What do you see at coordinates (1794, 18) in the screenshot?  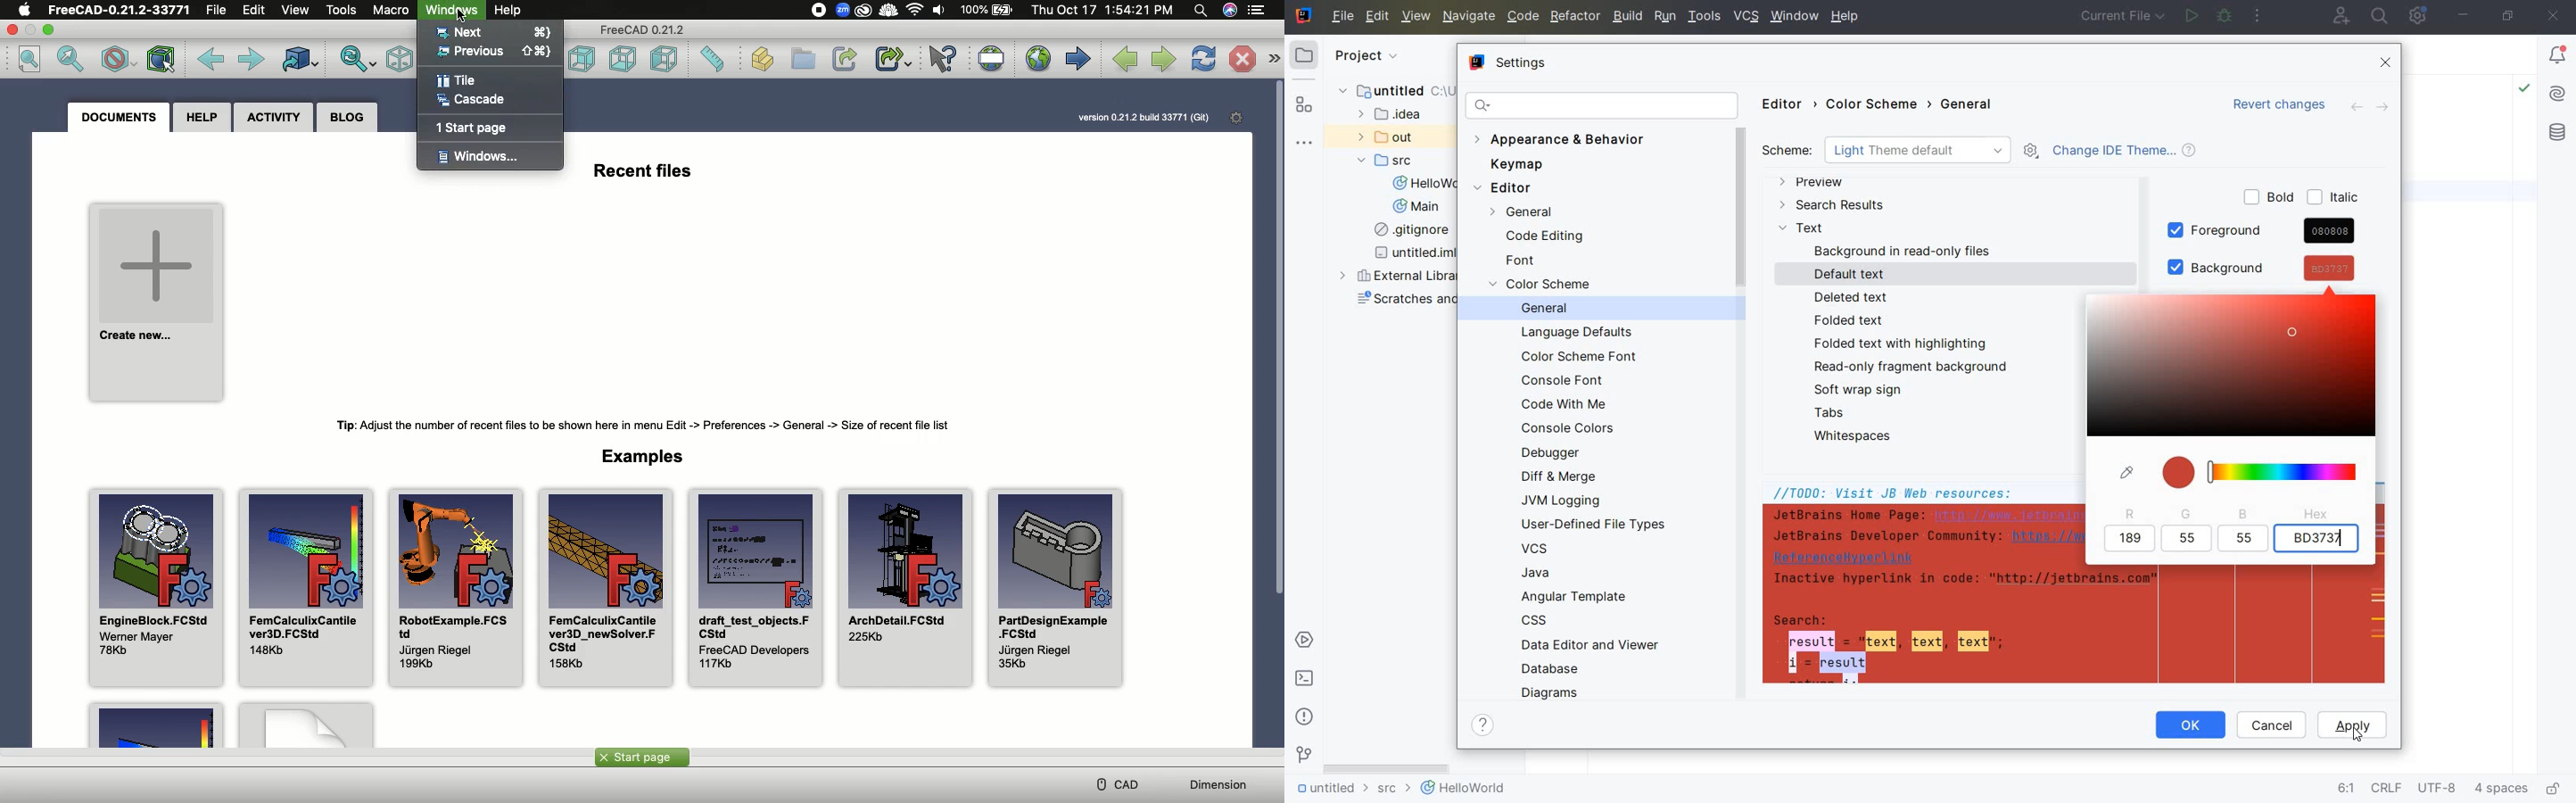 I see `window` at bounding box center [1794, 18].